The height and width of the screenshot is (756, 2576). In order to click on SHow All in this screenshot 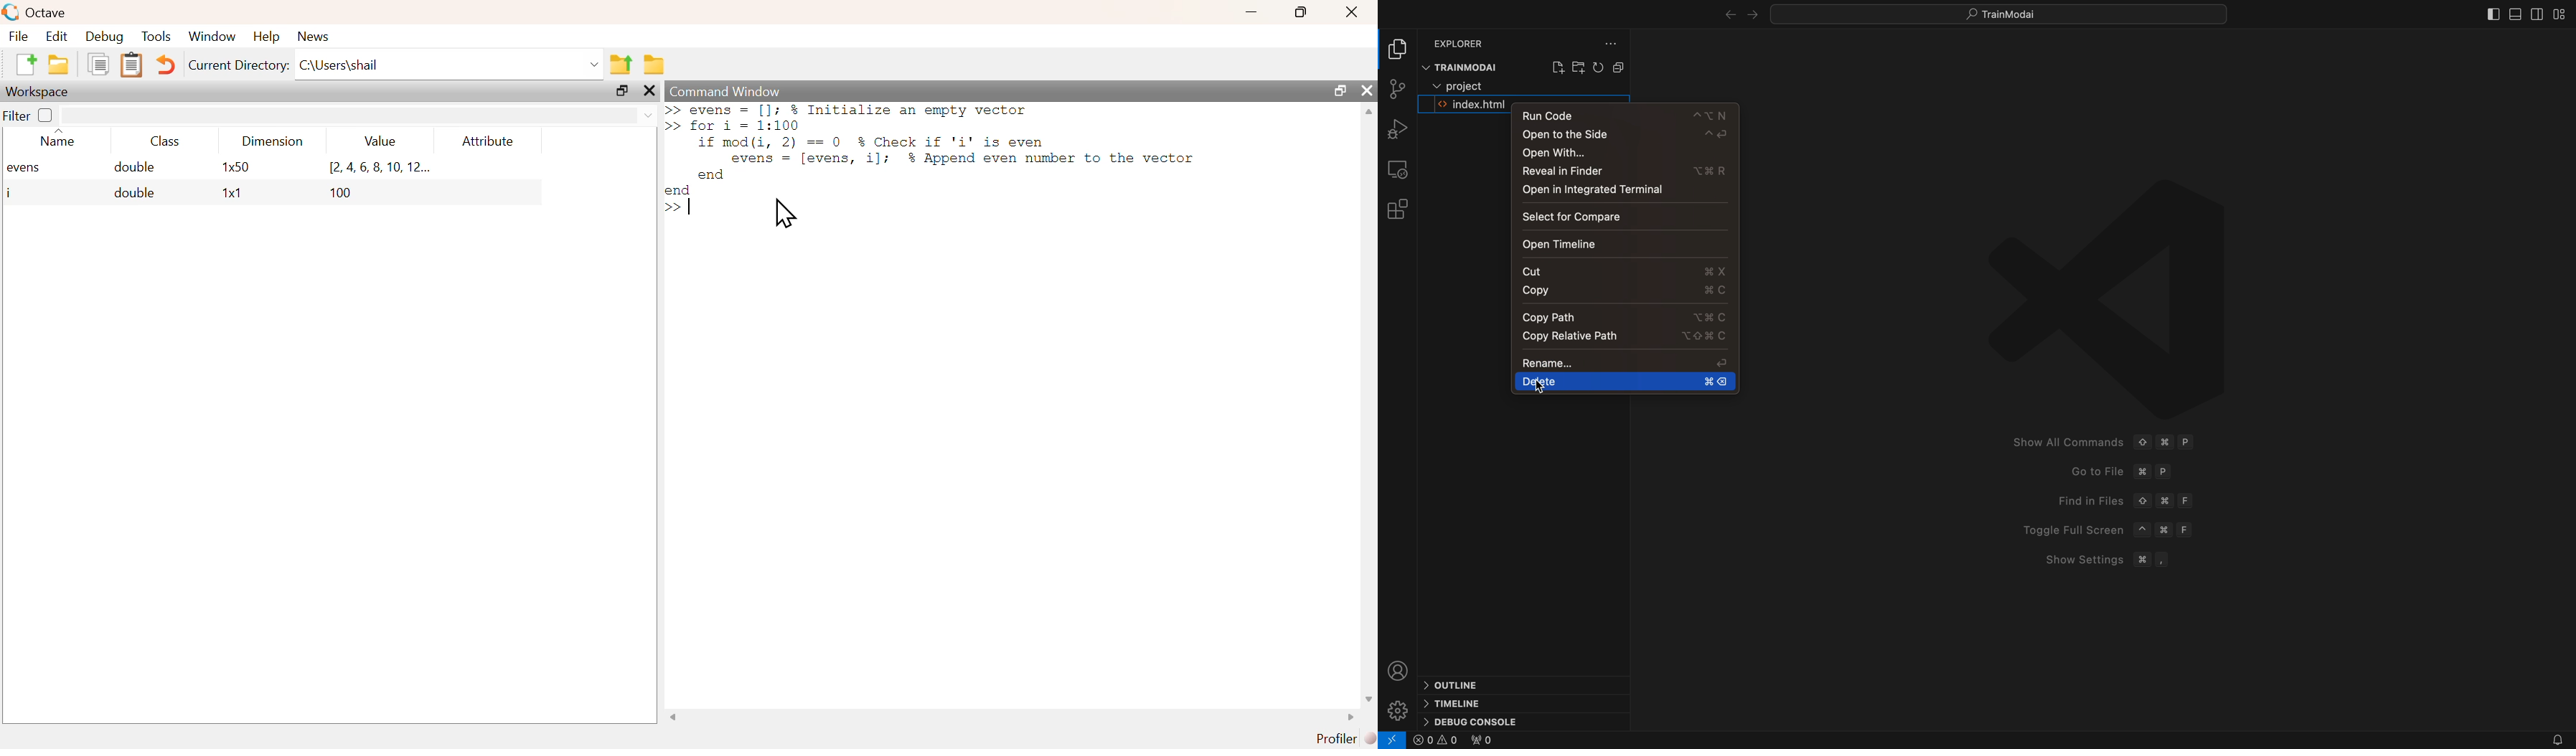, I will do `click(2118, 444)`.